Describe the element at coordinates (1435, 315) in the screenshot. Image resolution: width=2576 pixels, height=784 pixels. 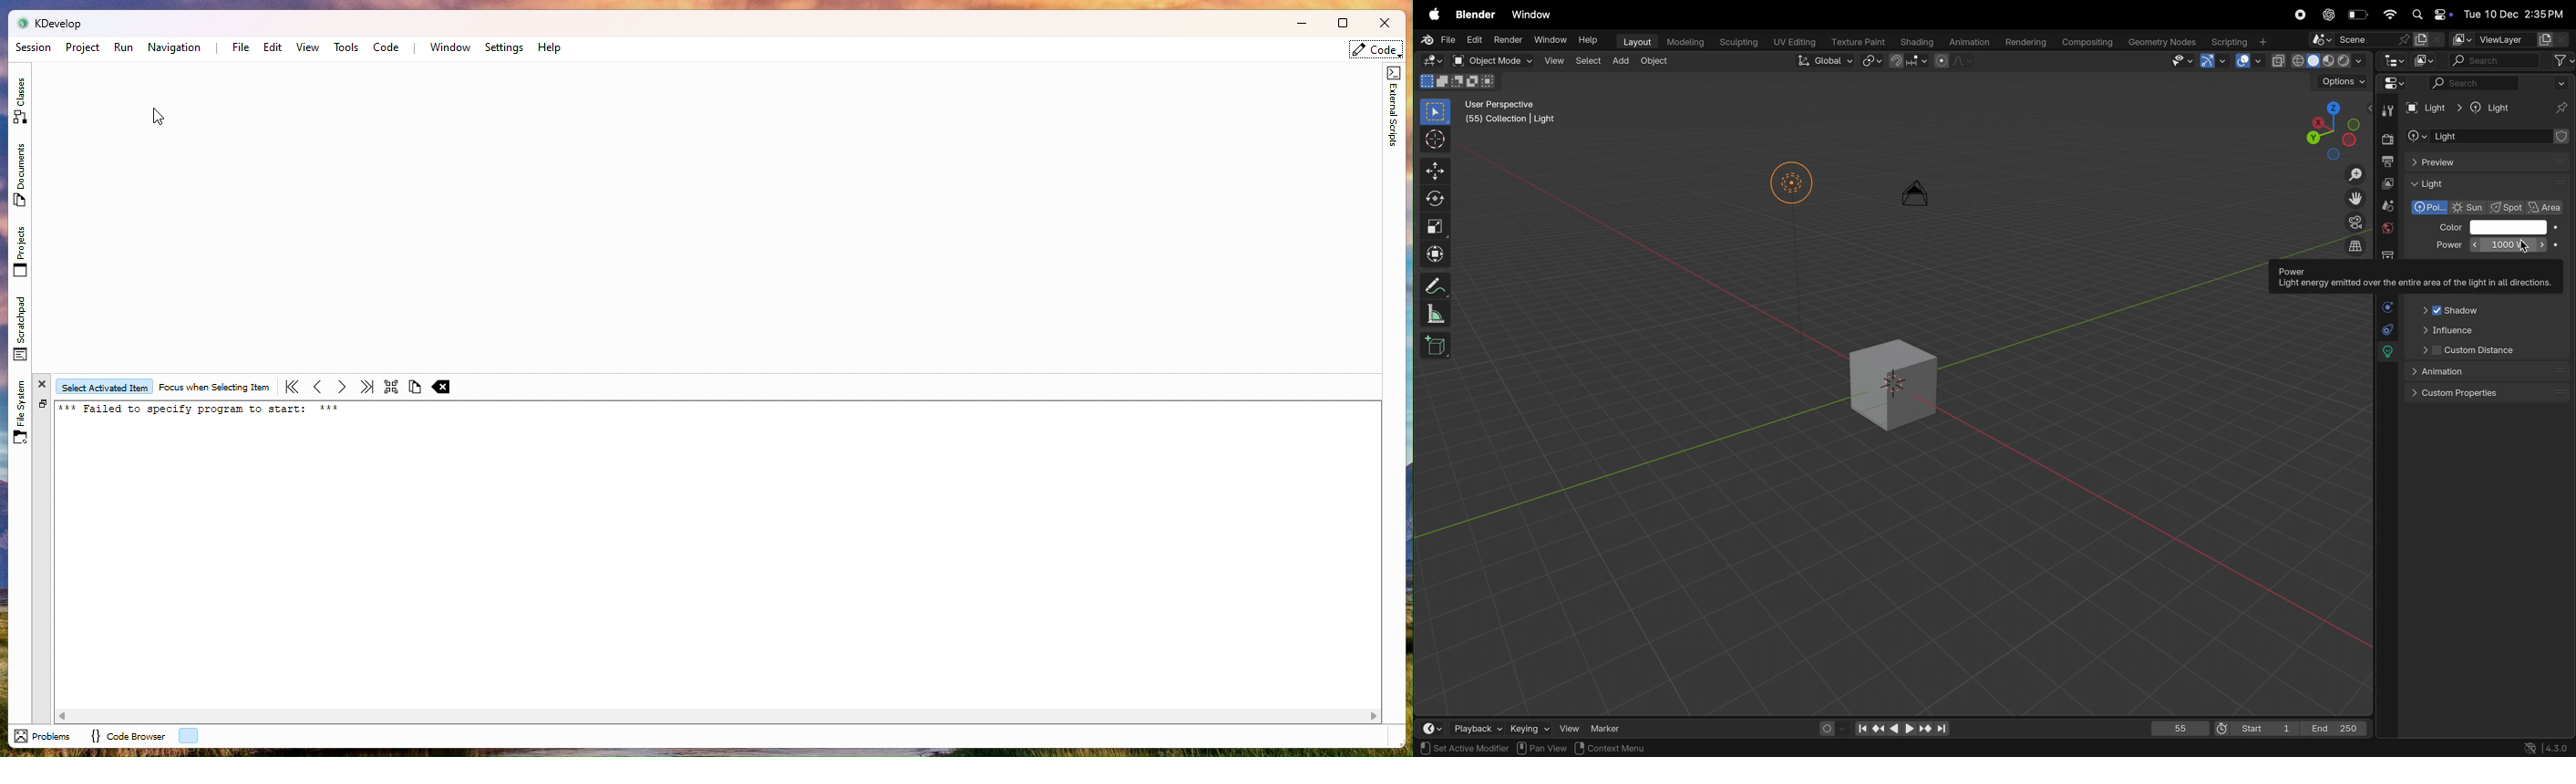
I see `scale` at that location.